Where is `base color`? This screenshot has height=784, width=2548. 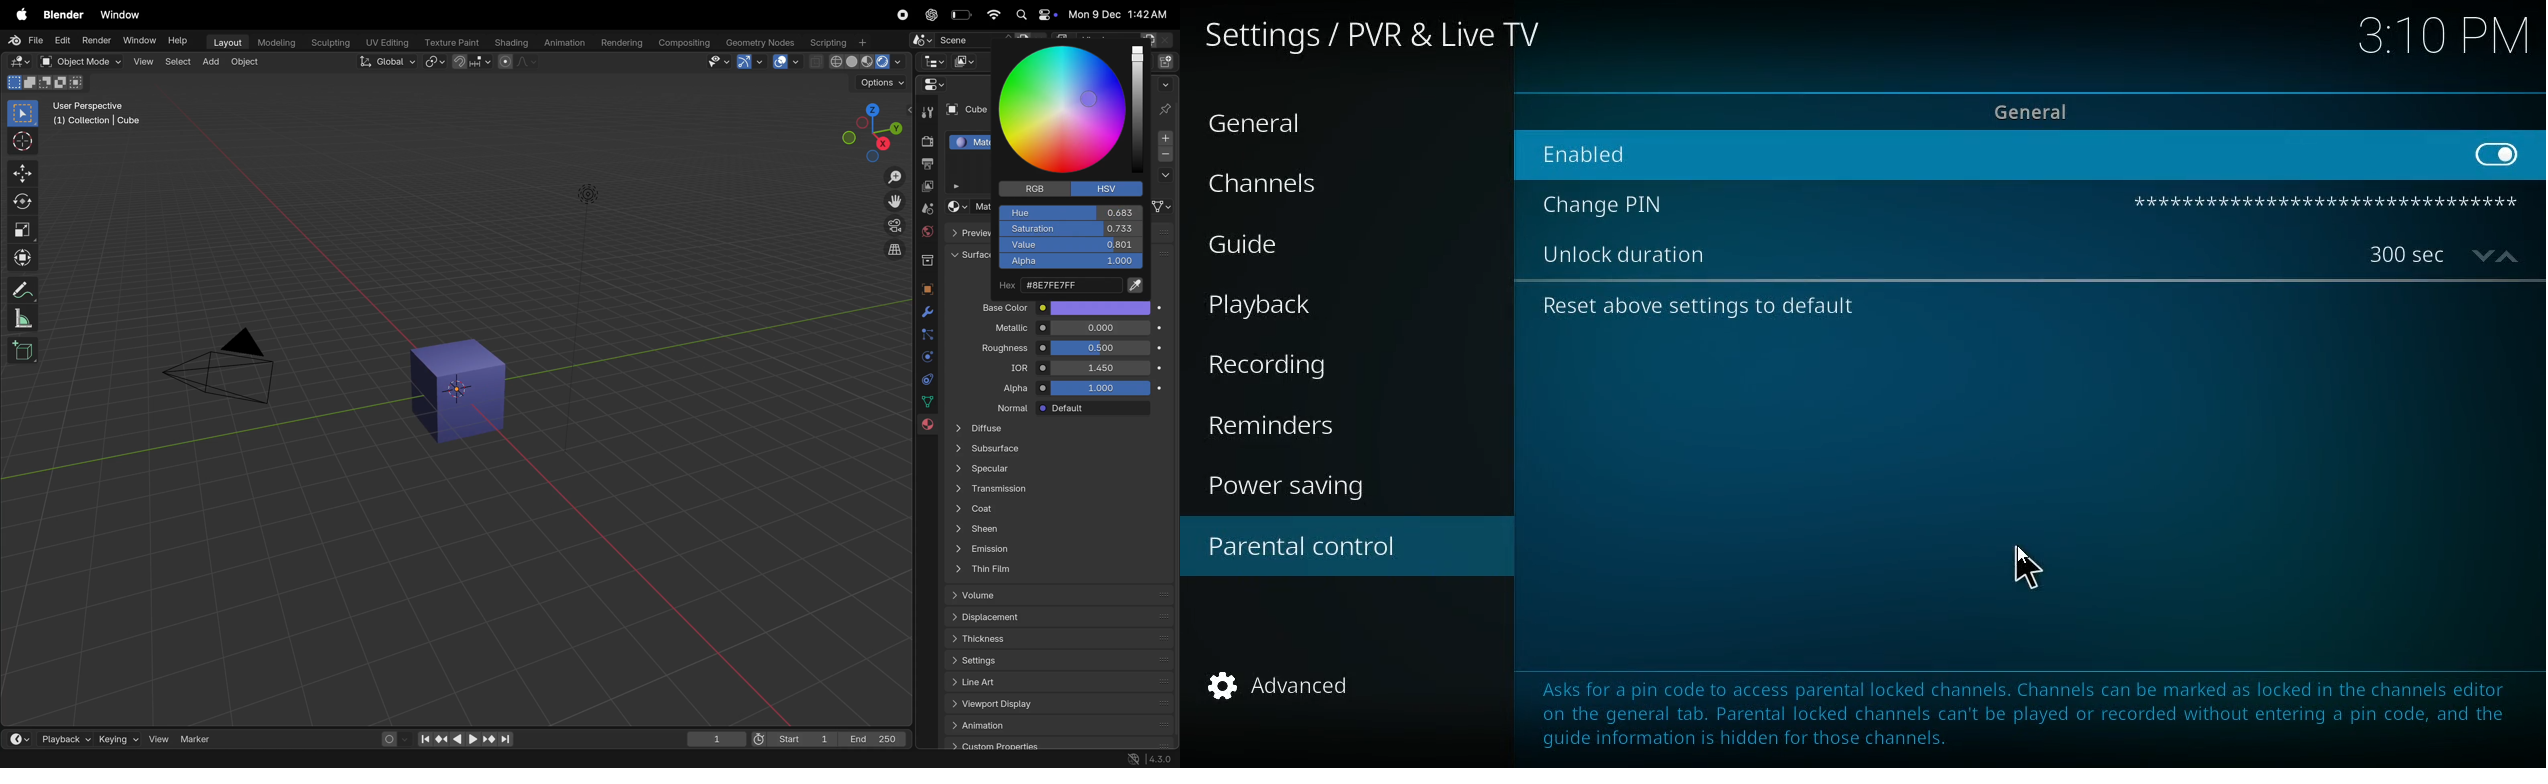 base color is located at coordinates (999, 307).